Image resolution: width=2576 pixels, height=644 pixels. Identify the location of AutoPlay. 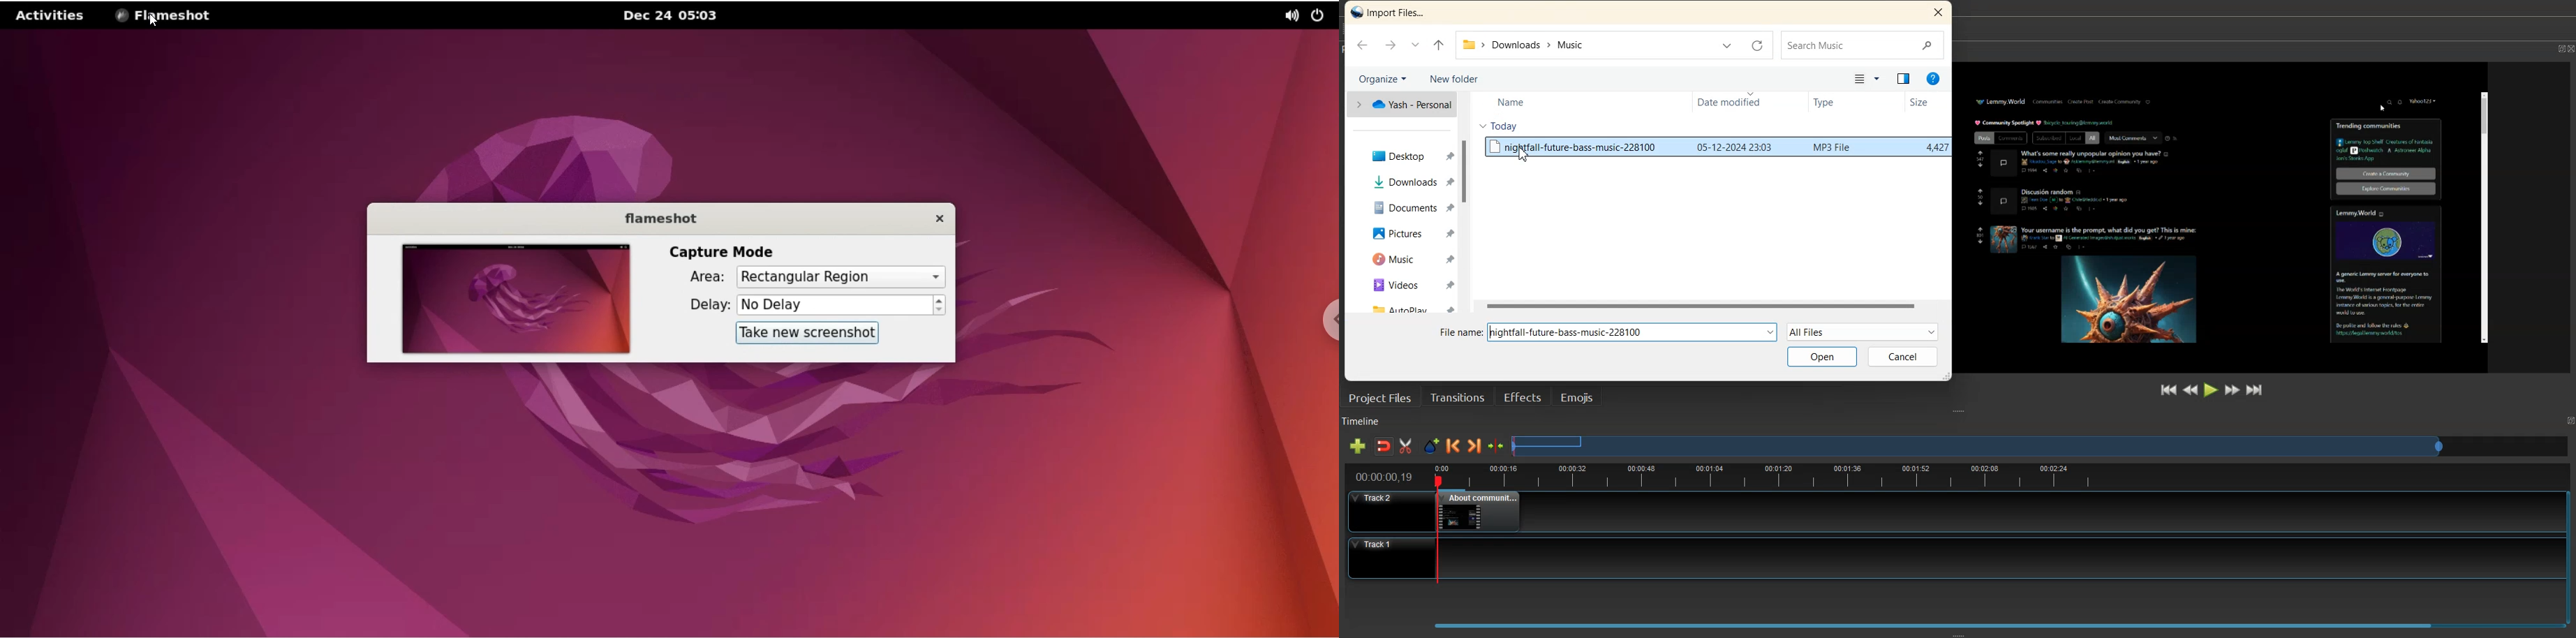
(1401, 307).